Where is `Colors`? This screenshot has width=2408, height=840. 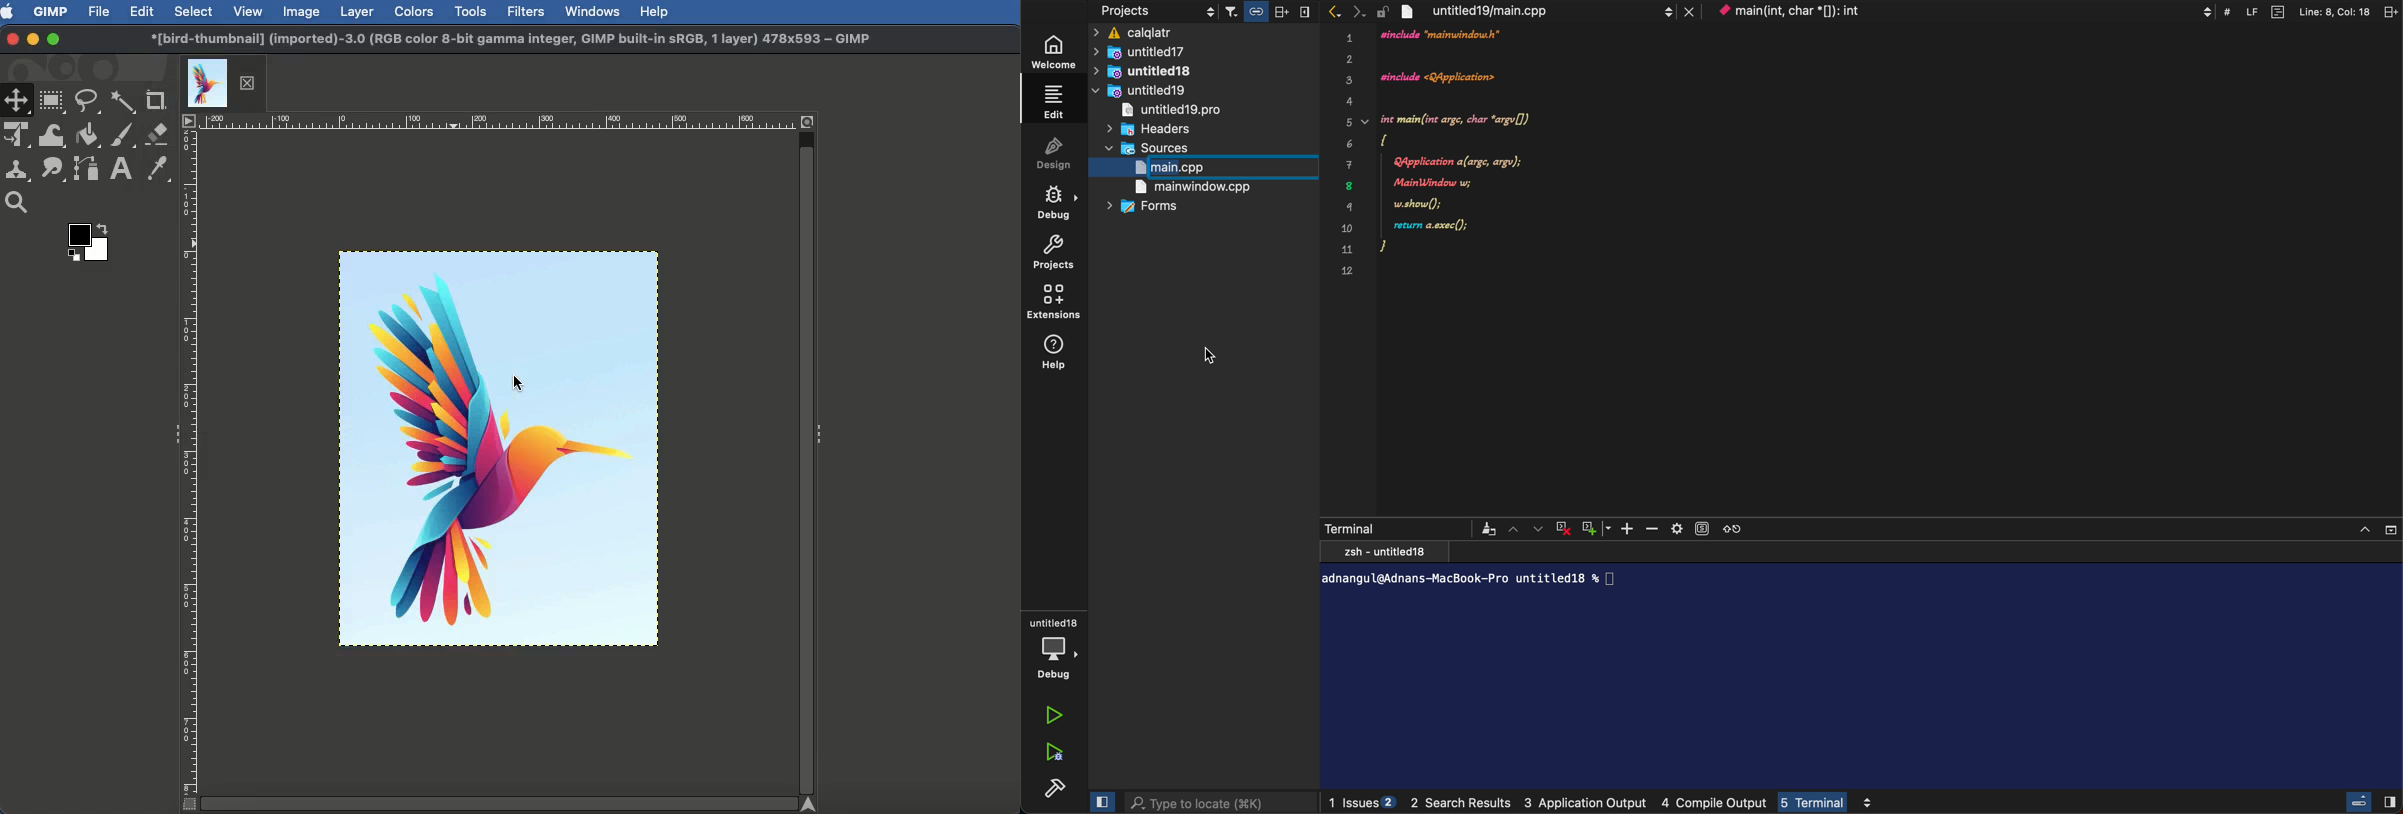
Colors is located at coordinates (413, 12).